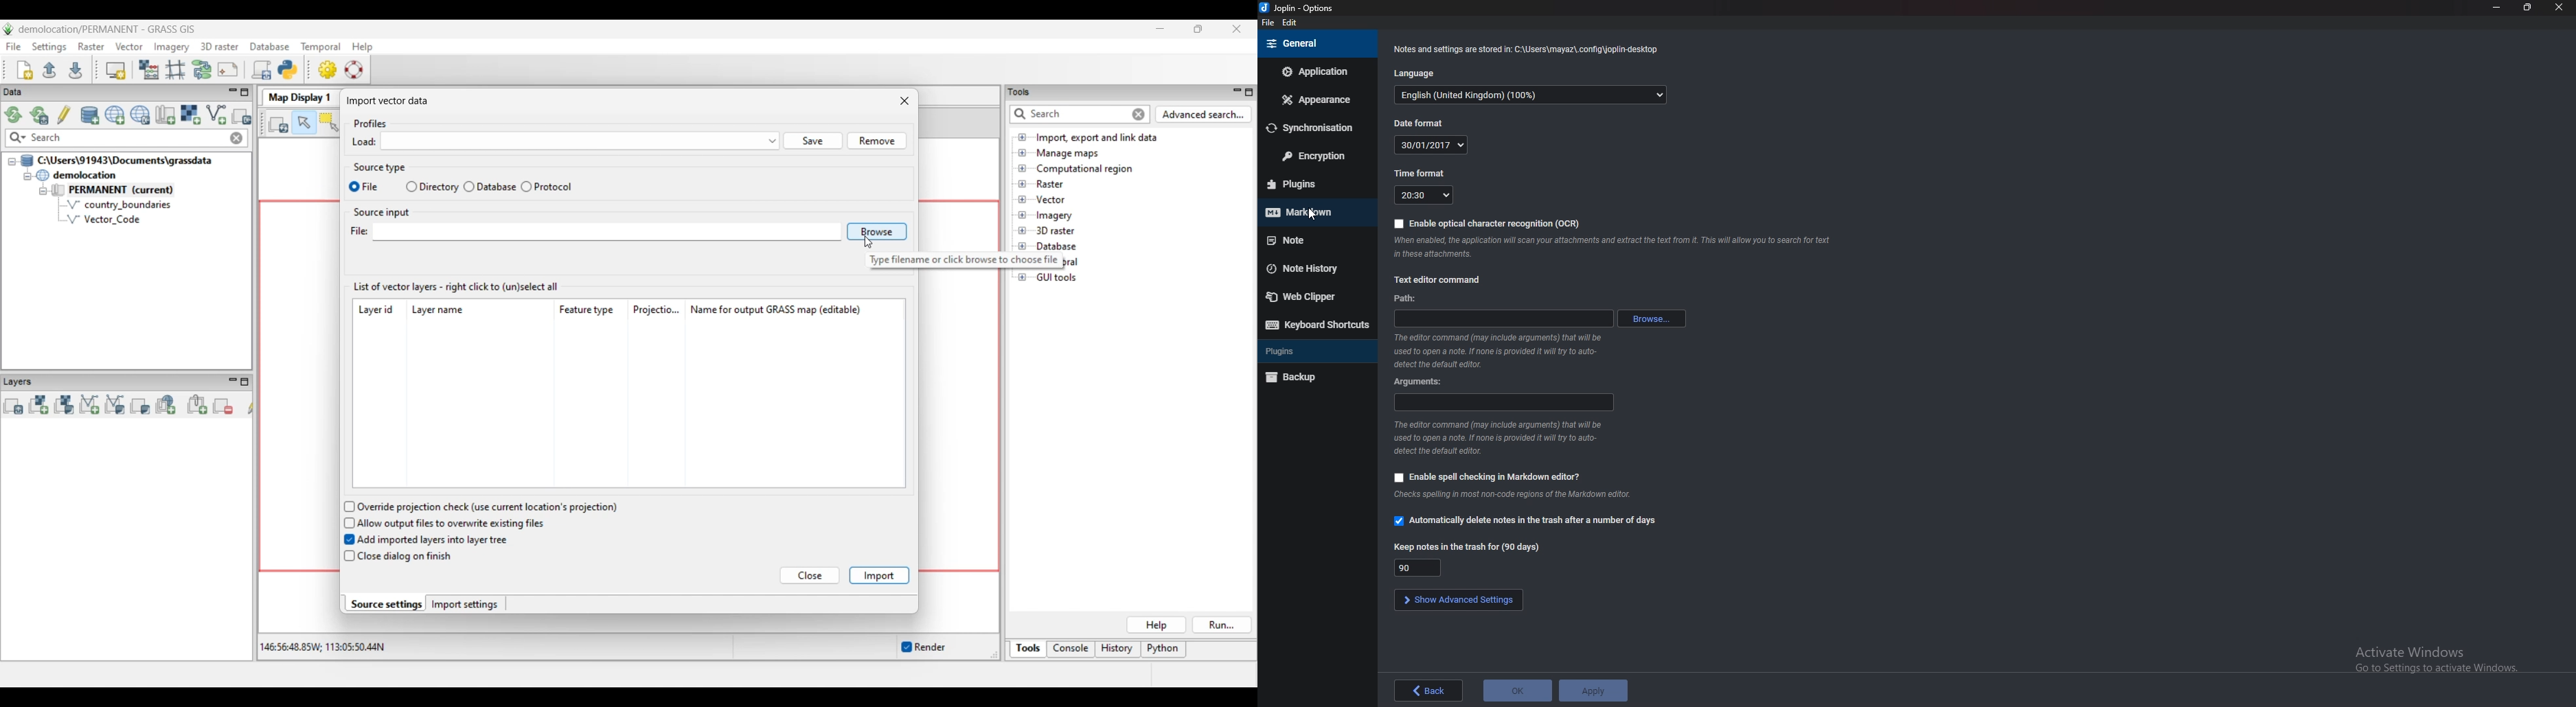  I want to click on Automatically delete notes, so click(1525, 520).